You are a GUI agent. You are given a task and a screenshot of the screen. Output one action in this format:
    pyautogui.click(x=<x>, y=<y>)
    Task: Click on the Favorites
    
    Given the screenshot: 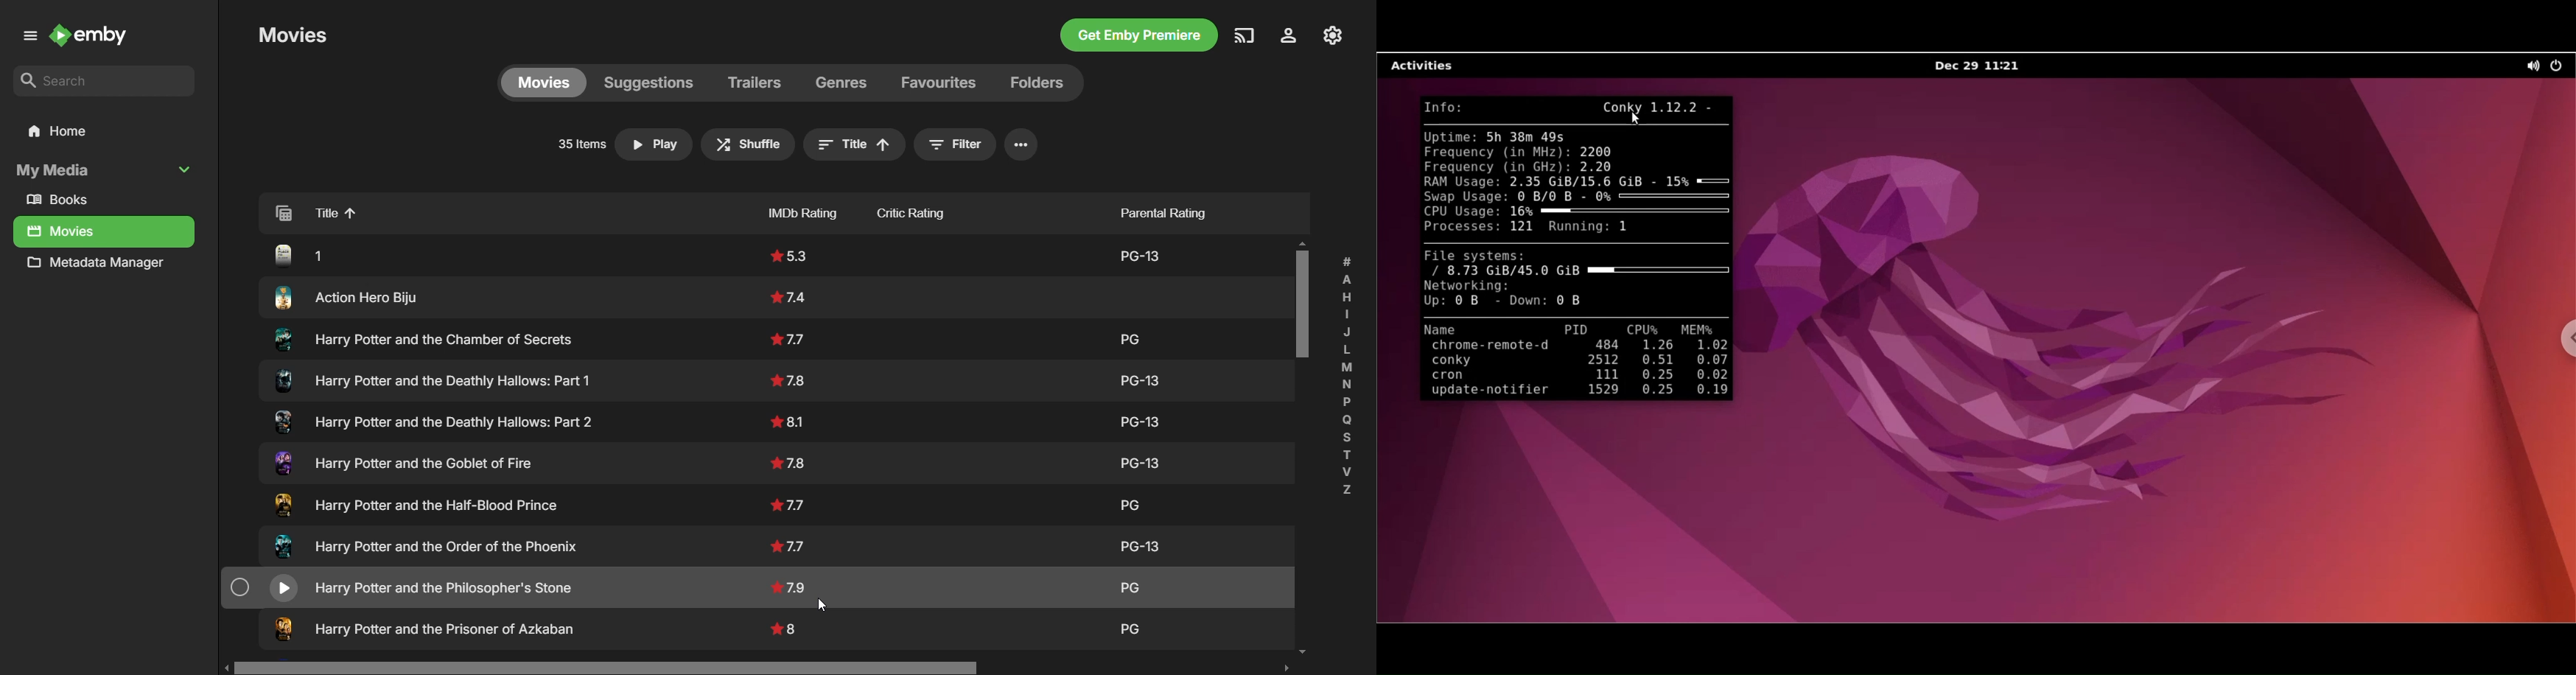 What is the action you would take?
    pyautogui.click(x=937, y=81)
    